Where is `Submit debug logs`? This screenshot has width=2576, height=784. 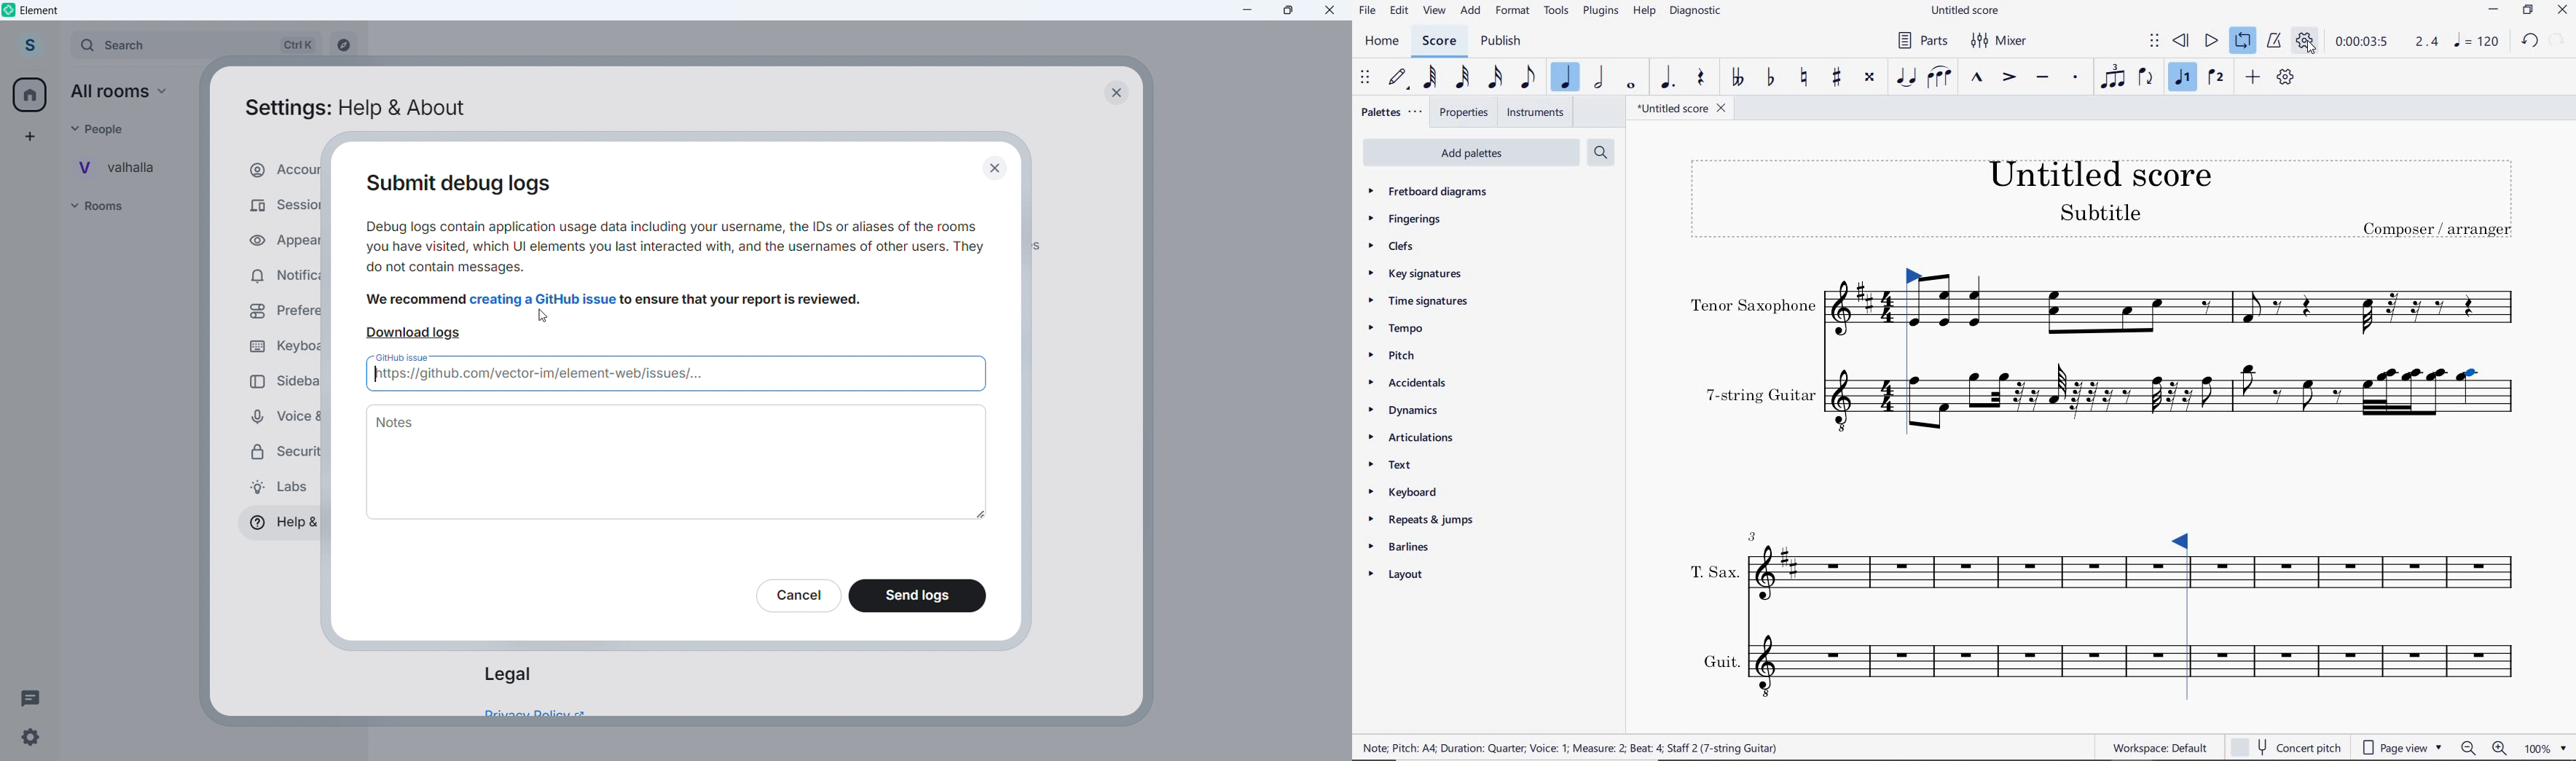
Submit debug logs is located at coordinates (471, 185).